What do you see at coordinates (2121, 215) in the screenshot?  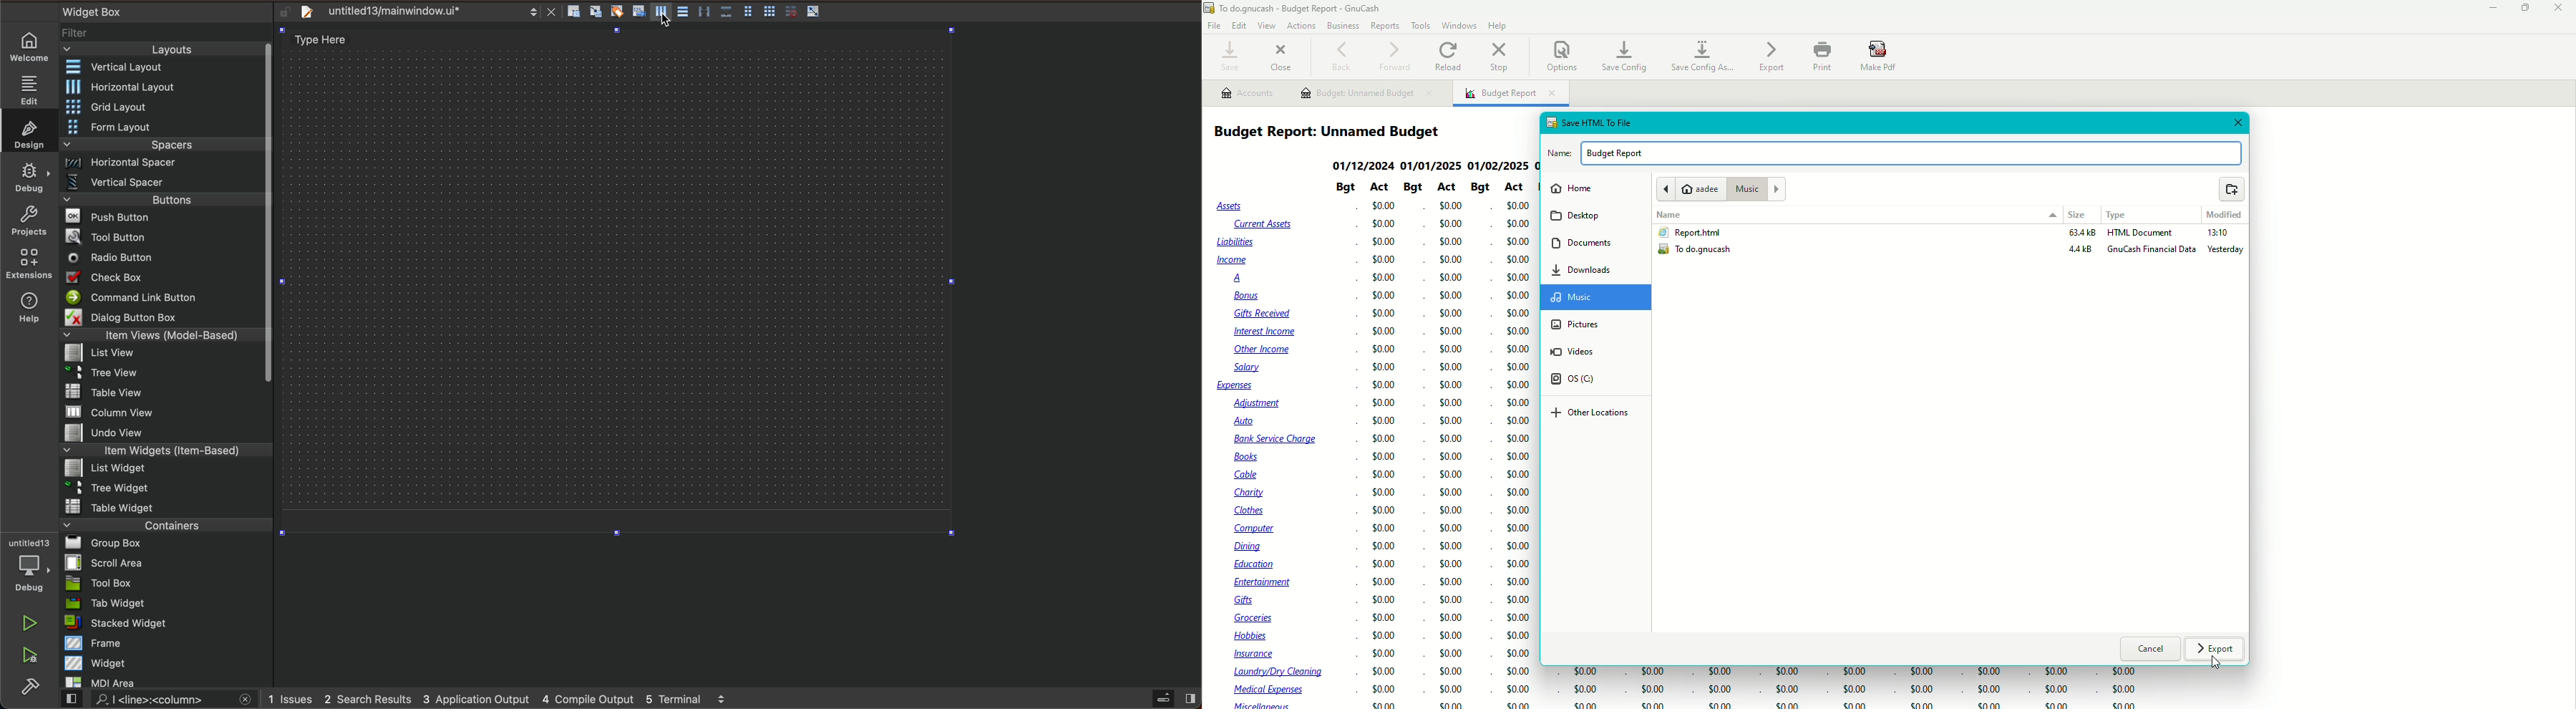 I see `Type` at bounding box center [2121, 215].